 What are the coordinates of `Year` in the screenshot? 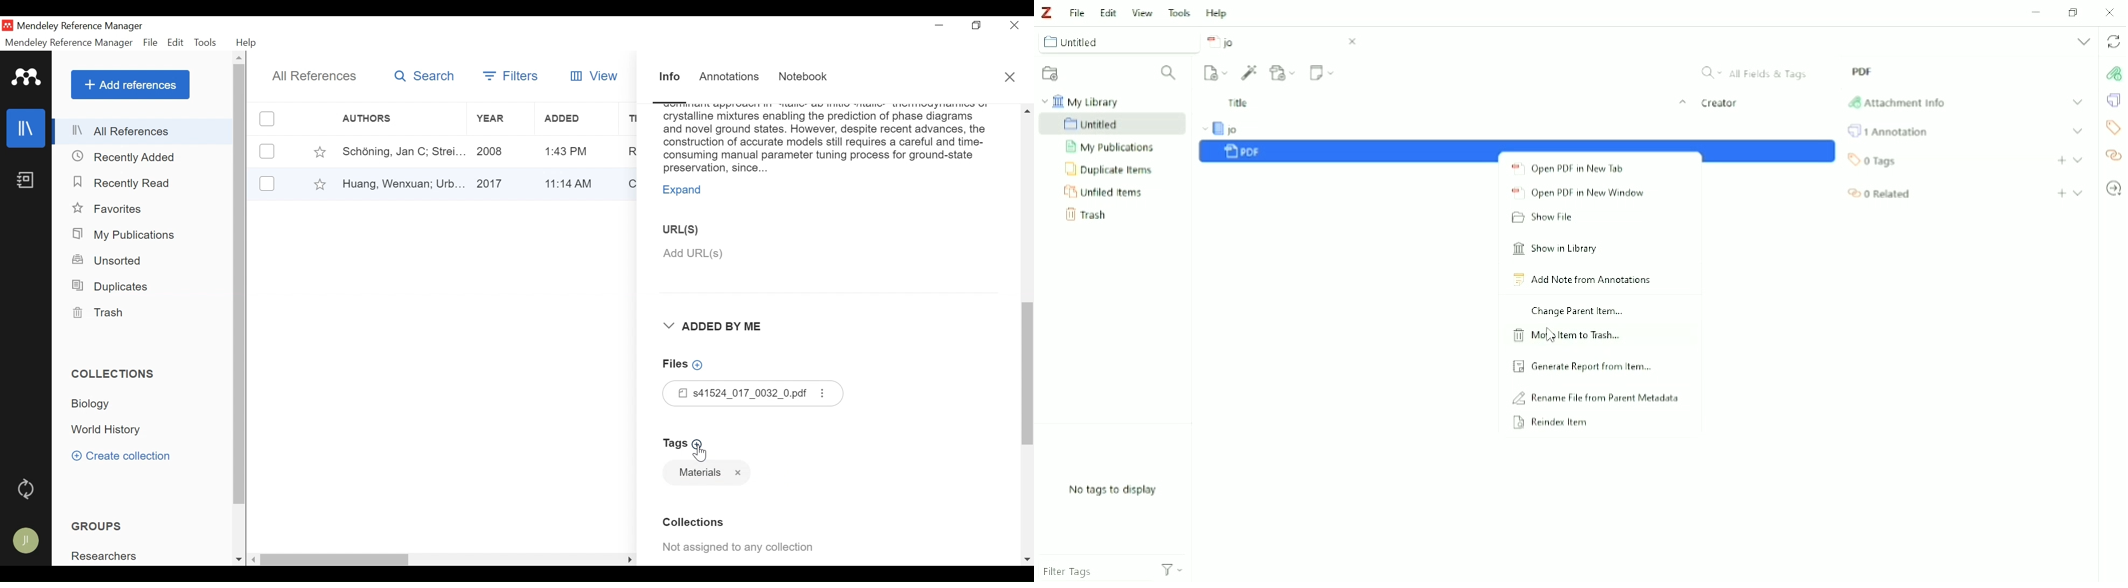 It's located at (497, 119).